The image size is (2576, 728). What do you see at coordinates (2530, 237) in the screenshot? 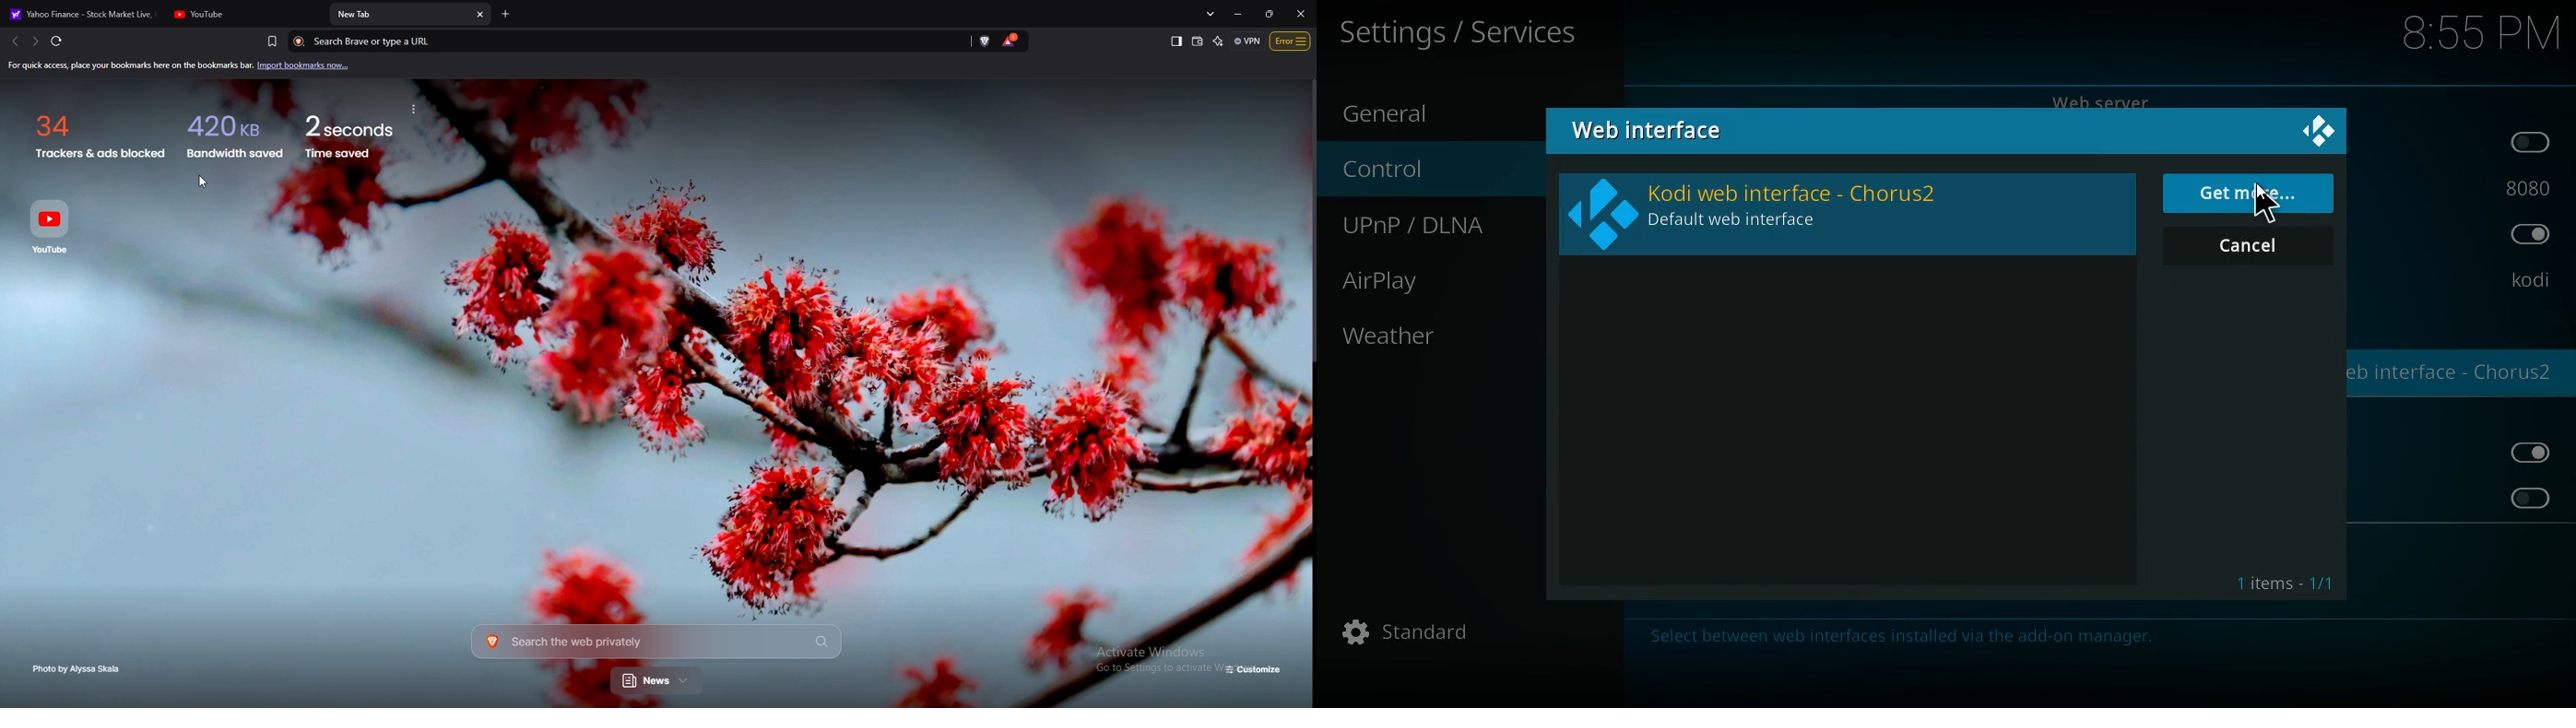
I see `on` at bounding box center [2530, 237].